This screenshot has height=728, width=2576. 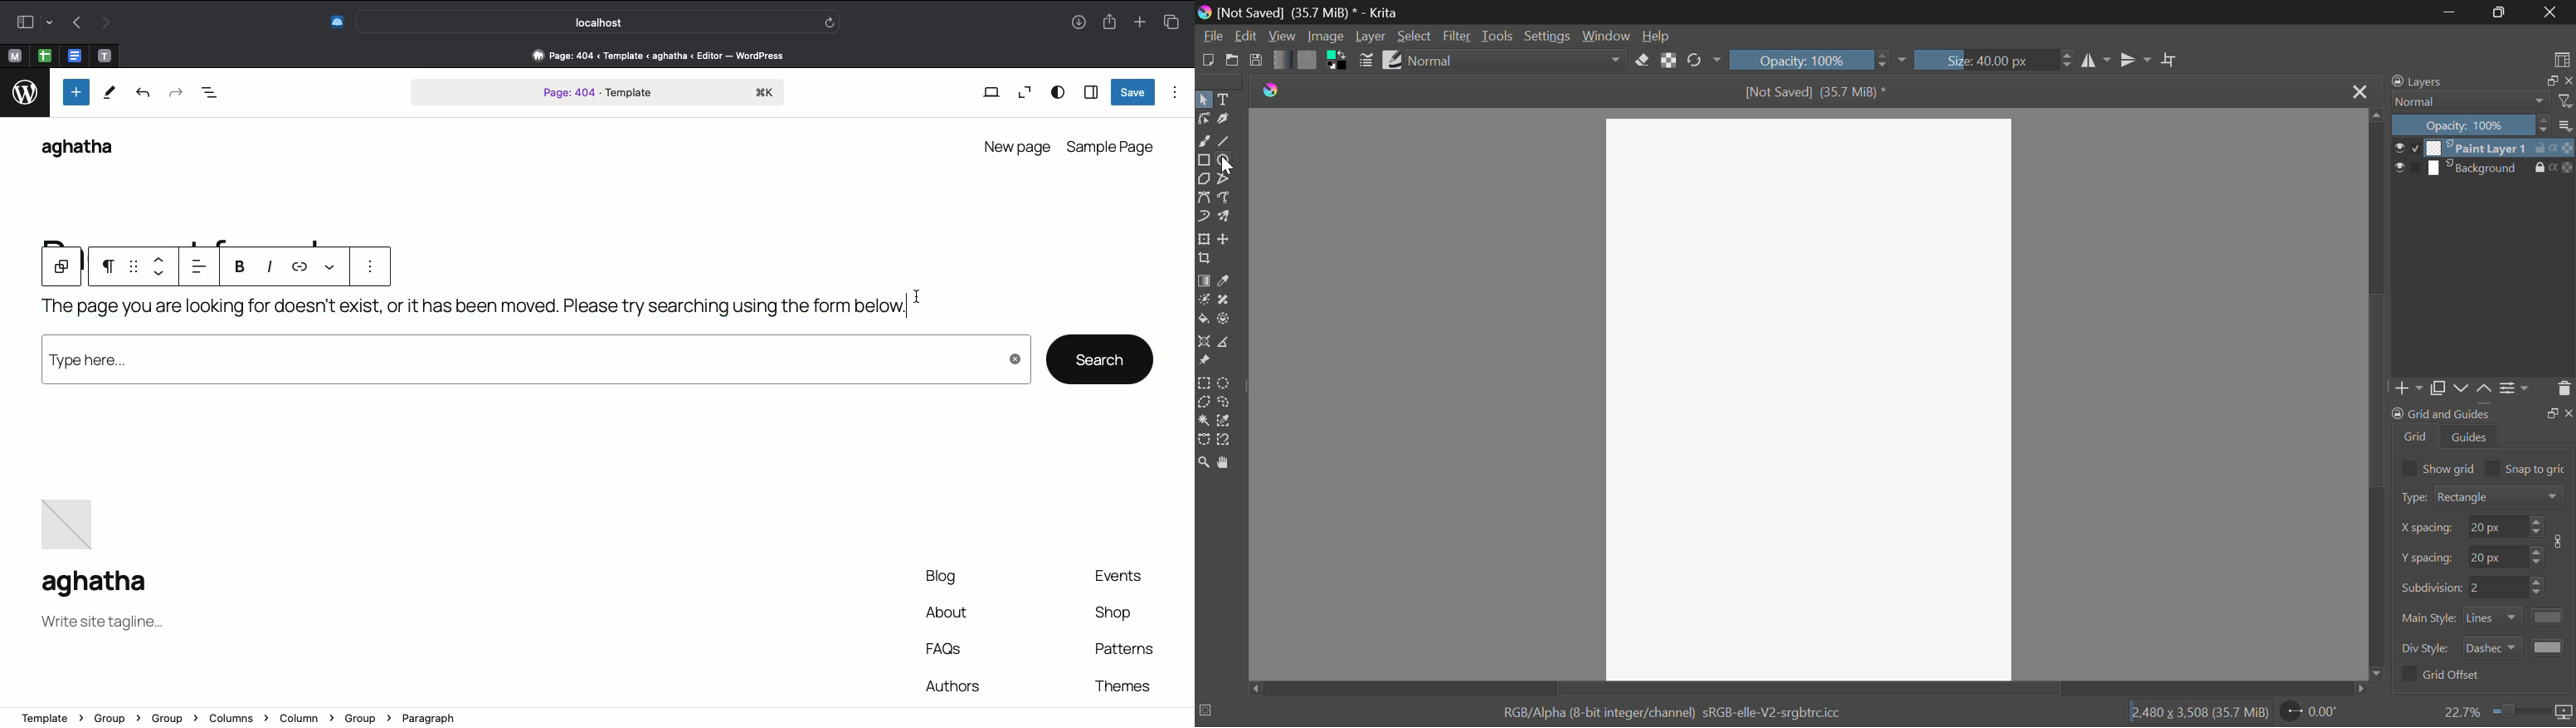 I want to click on Colorize Mask Tool, so click(x=1204, y=300).